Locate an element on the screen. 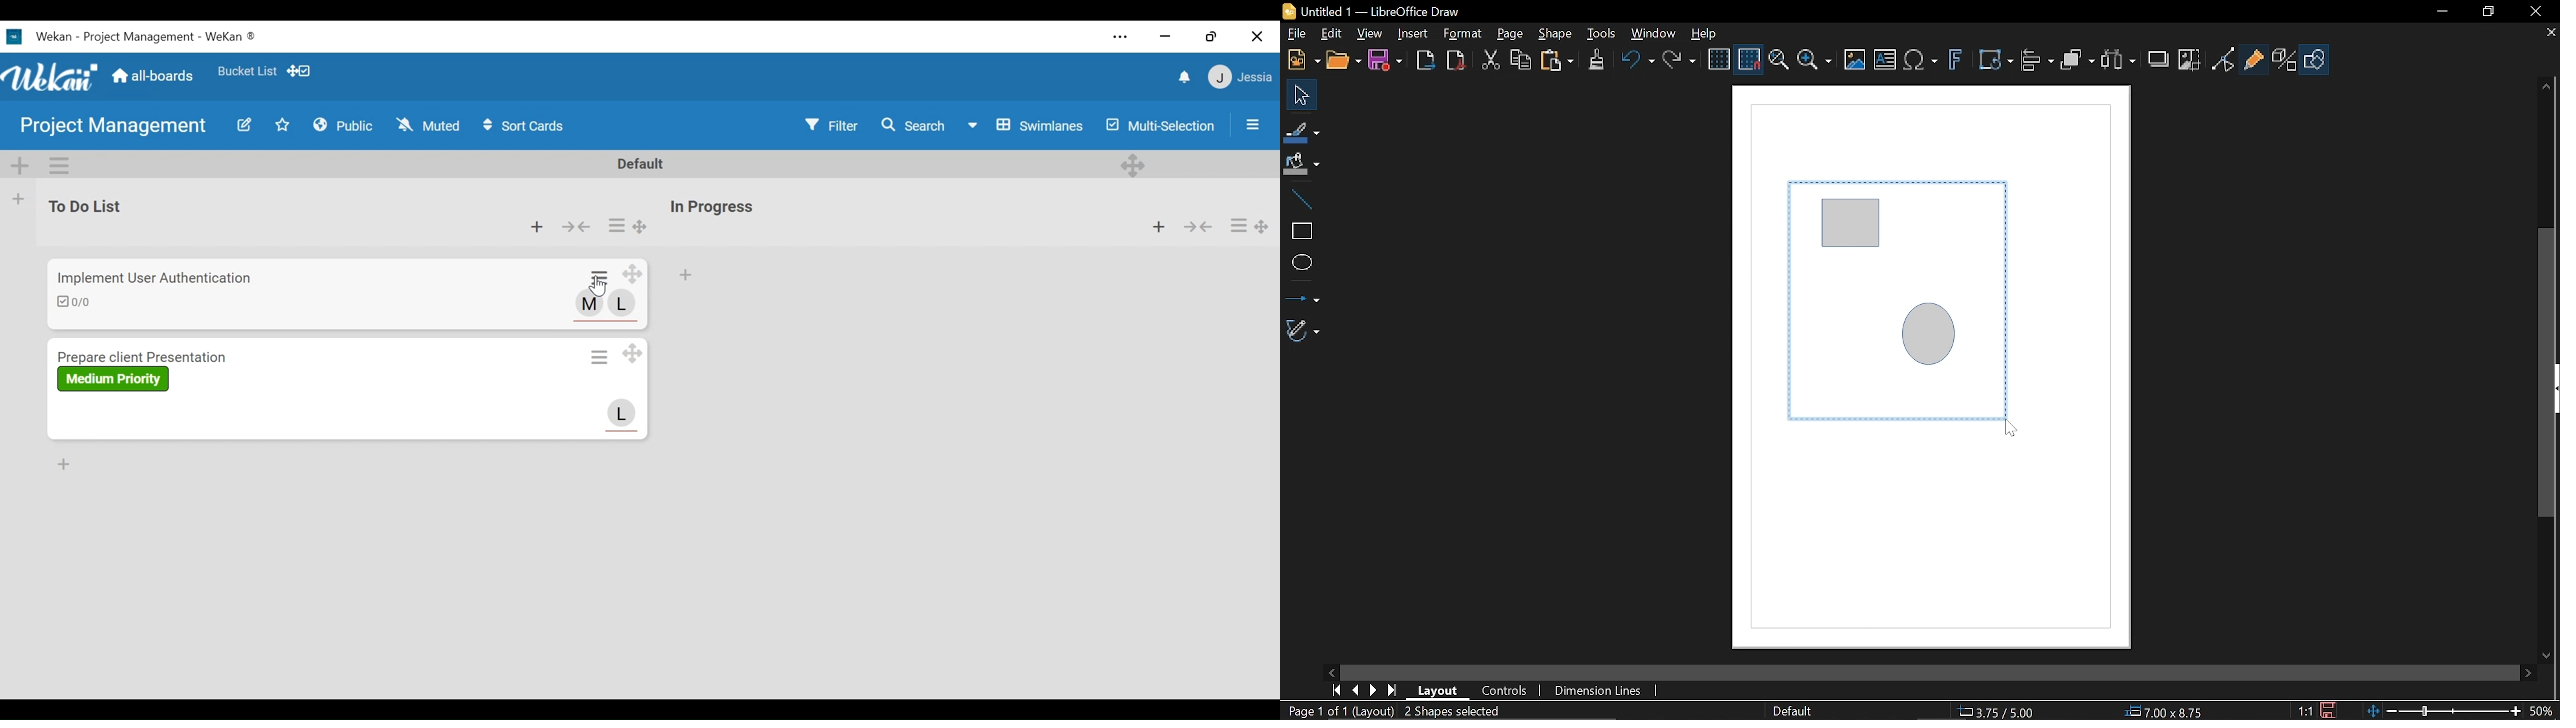  Card is located at coordinates (597, 287).